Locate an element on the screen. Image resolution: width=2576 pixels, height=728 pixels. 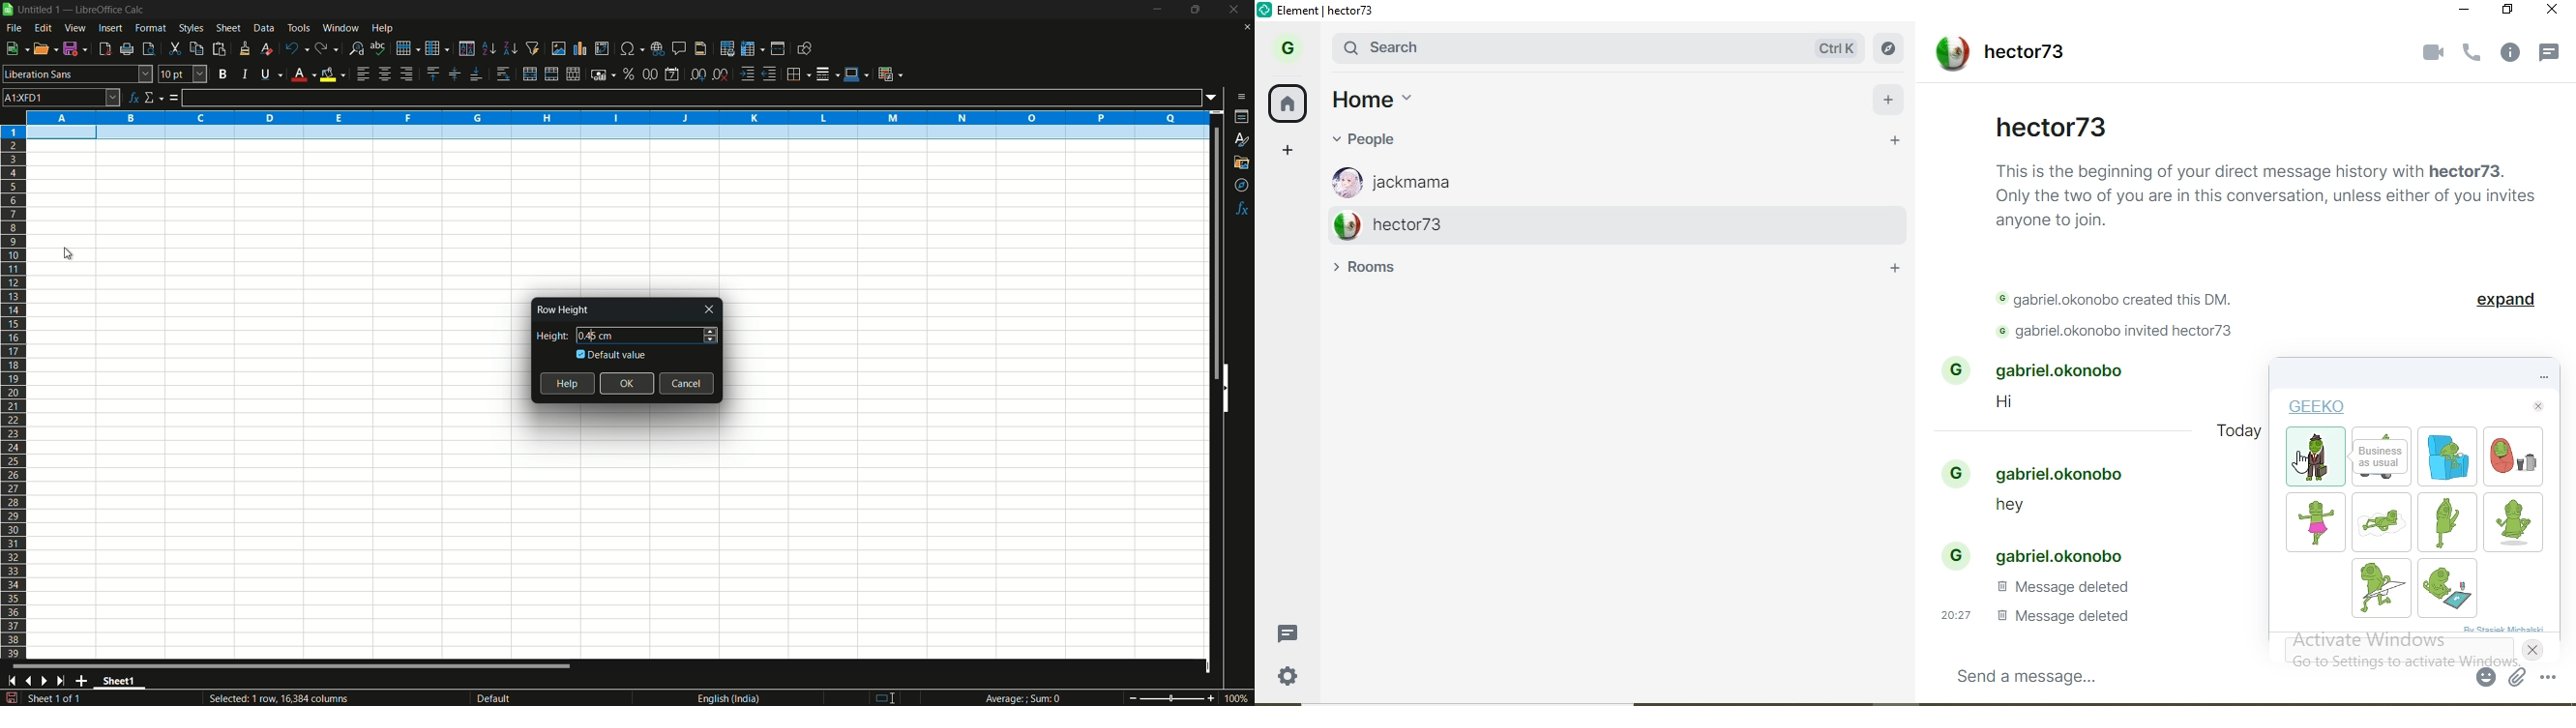
restore is located at coordinates (2508, 10).